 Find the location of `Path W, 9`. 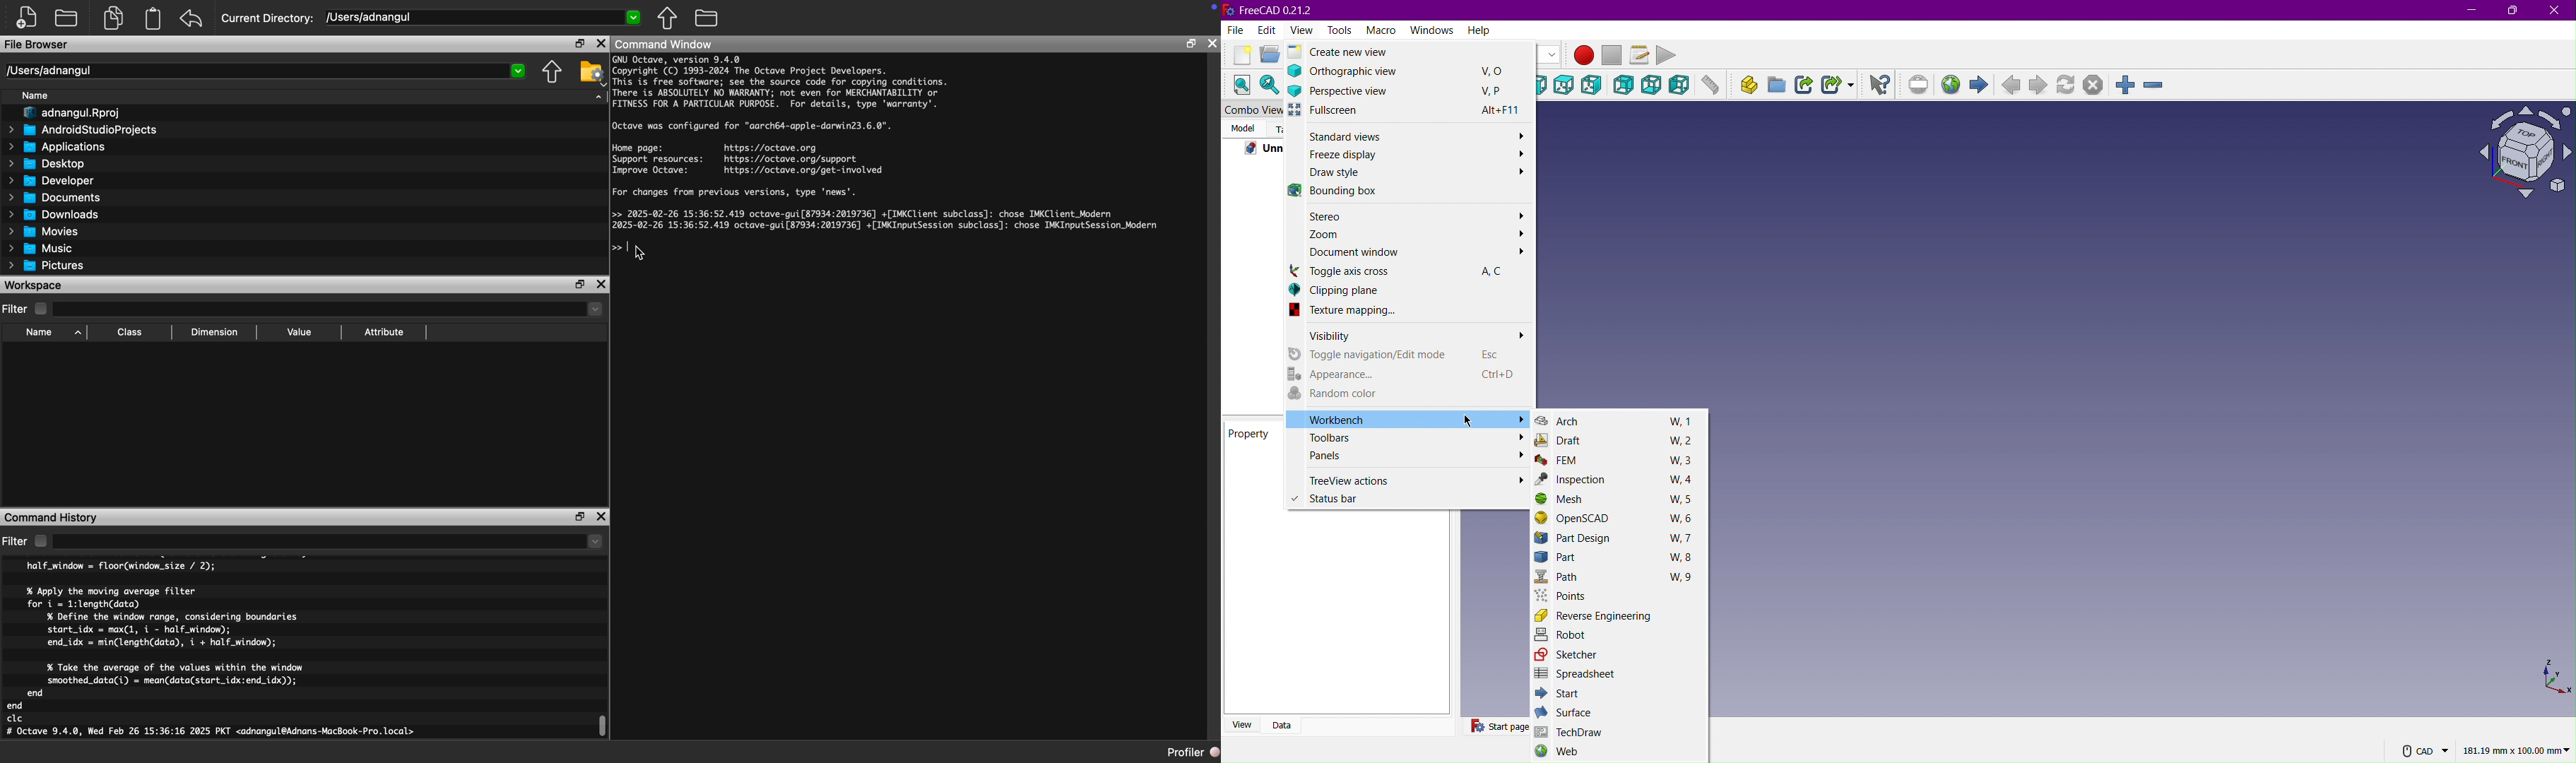

Path W, 9 is located at coordinates (1619, 576).